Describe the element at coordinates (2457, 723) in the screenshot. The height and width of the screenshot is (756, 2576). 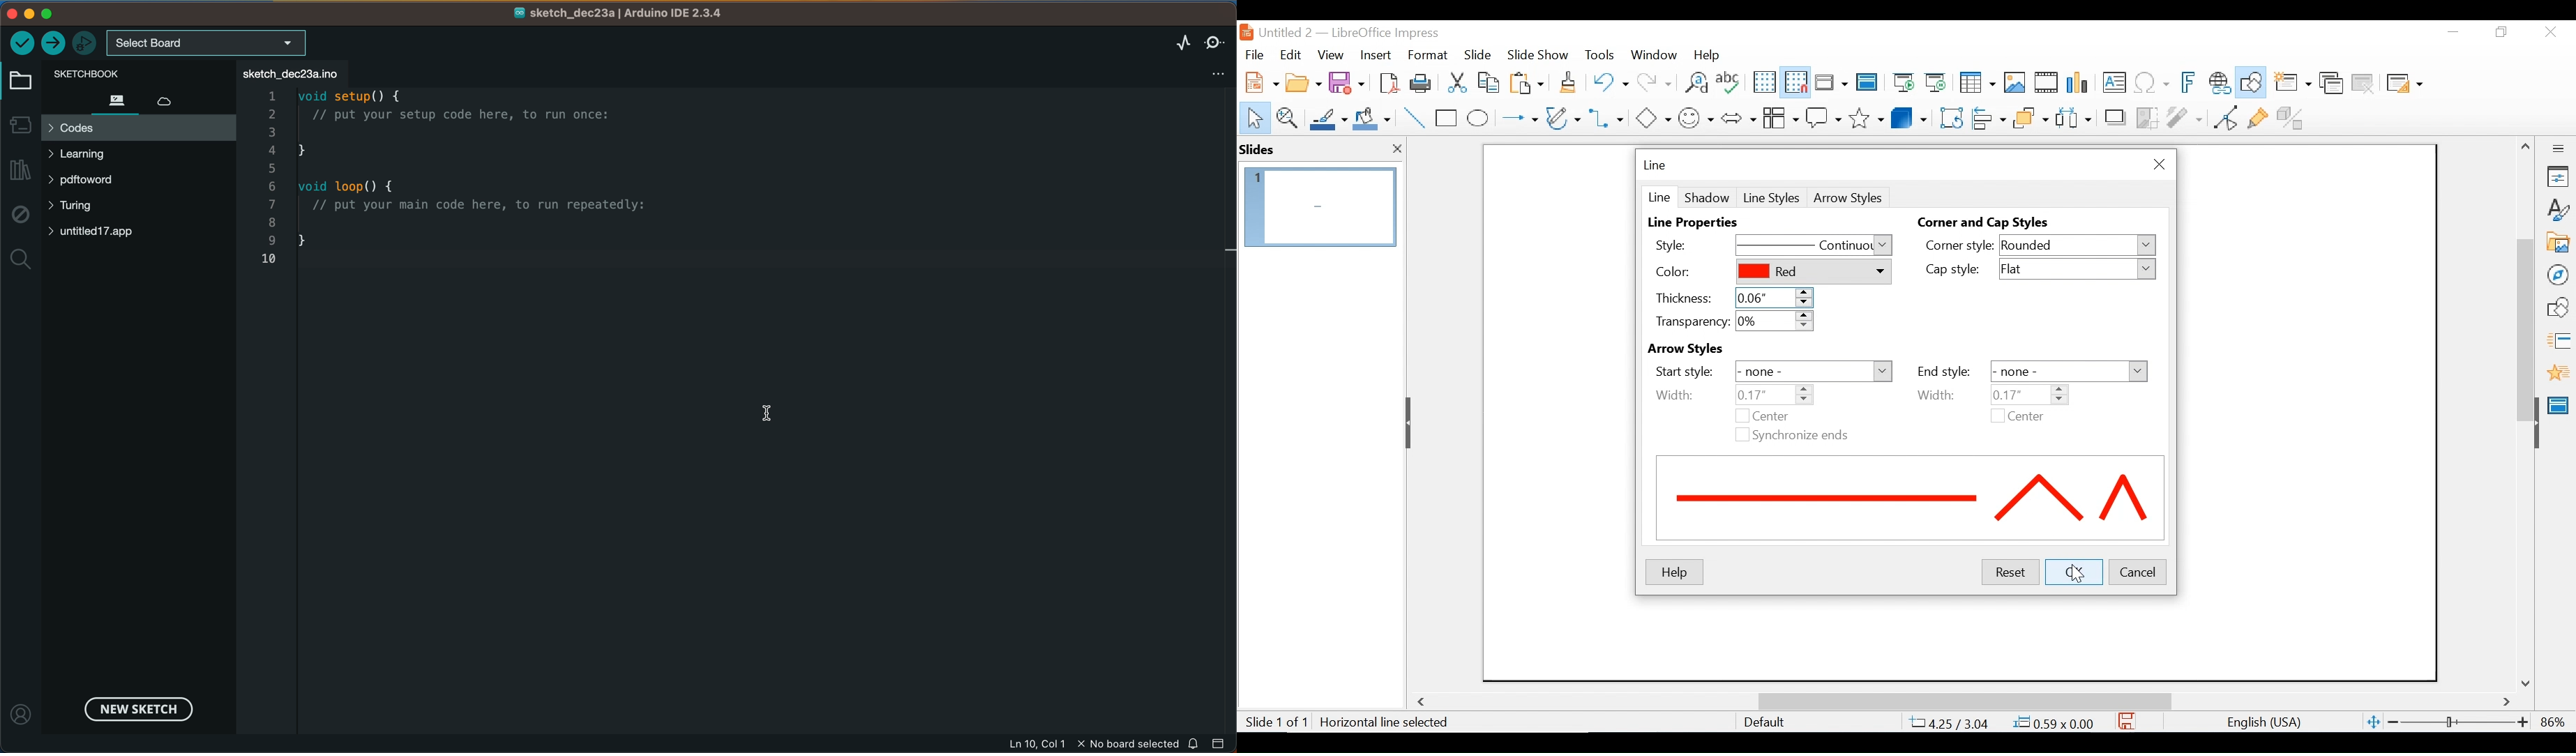
I see `Zoom Slider` at that location.